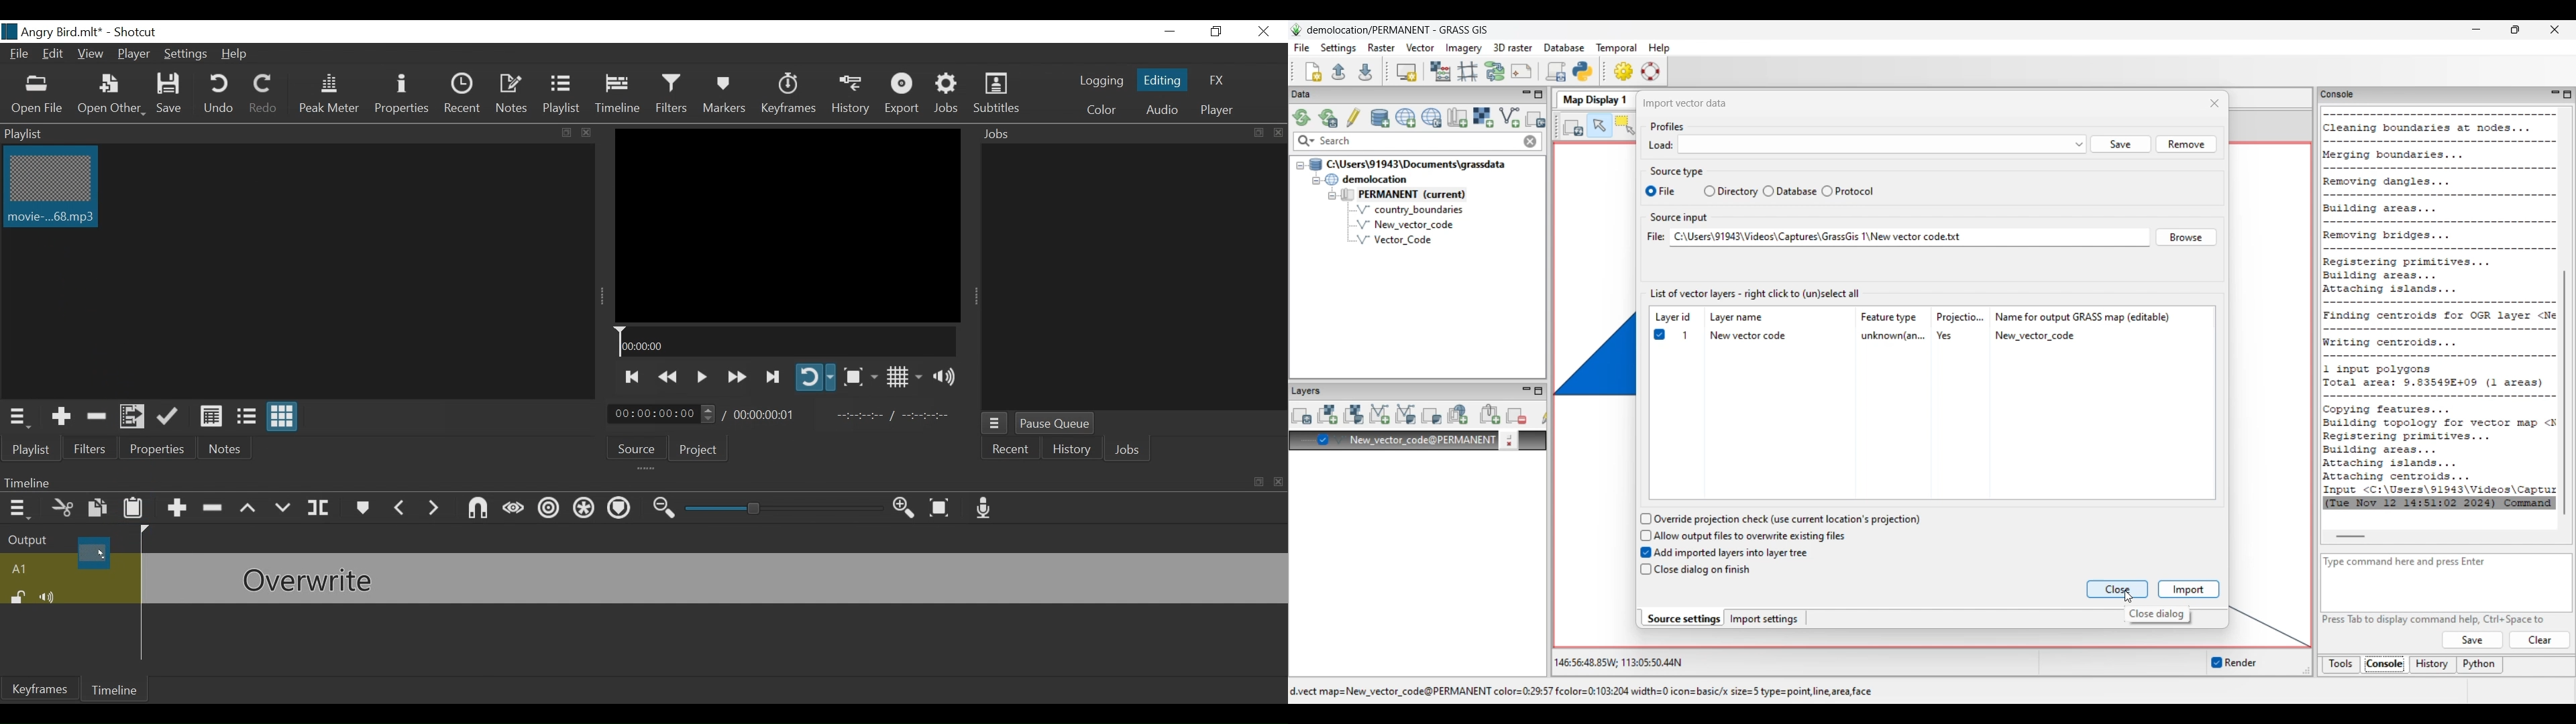  Describe the element at coordinates (816, 378) in the screenshot. I see `Toggle player on looping` at that location.